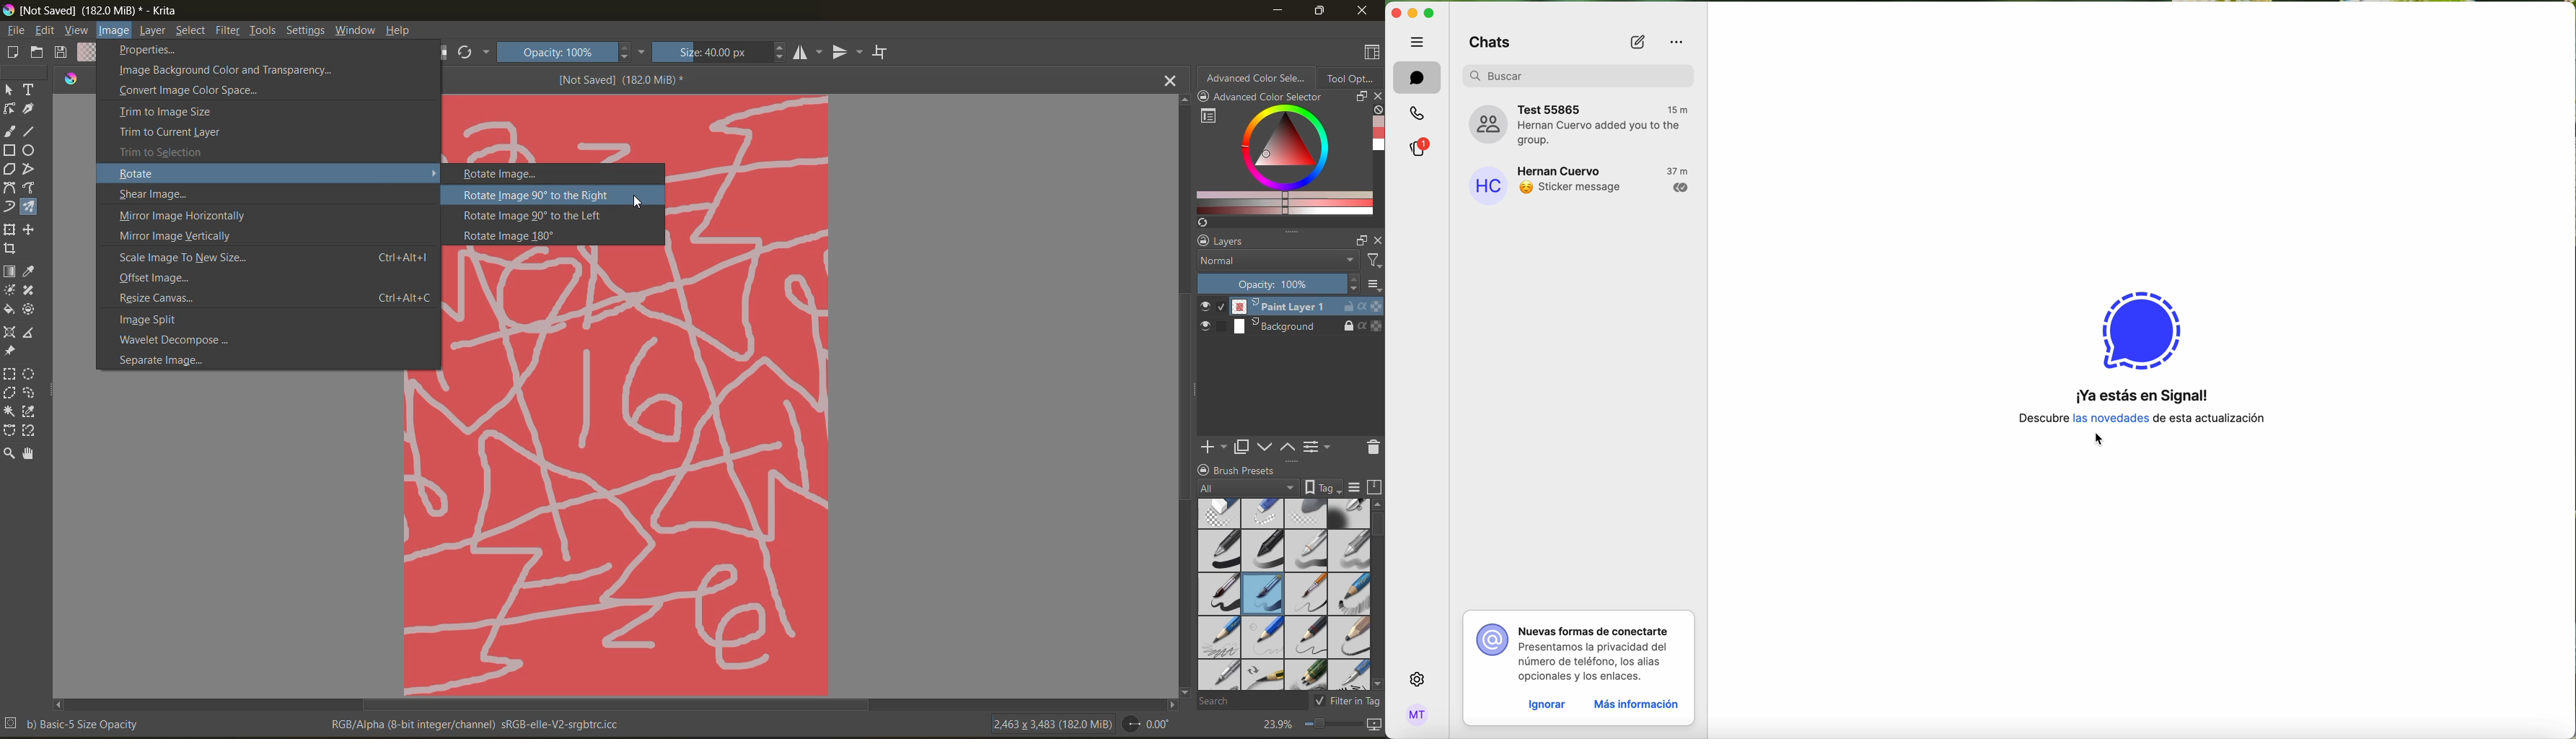 The width and height of the screenshot is (2576, 756). I want to click on image background color and transparency, so click(225, 71).